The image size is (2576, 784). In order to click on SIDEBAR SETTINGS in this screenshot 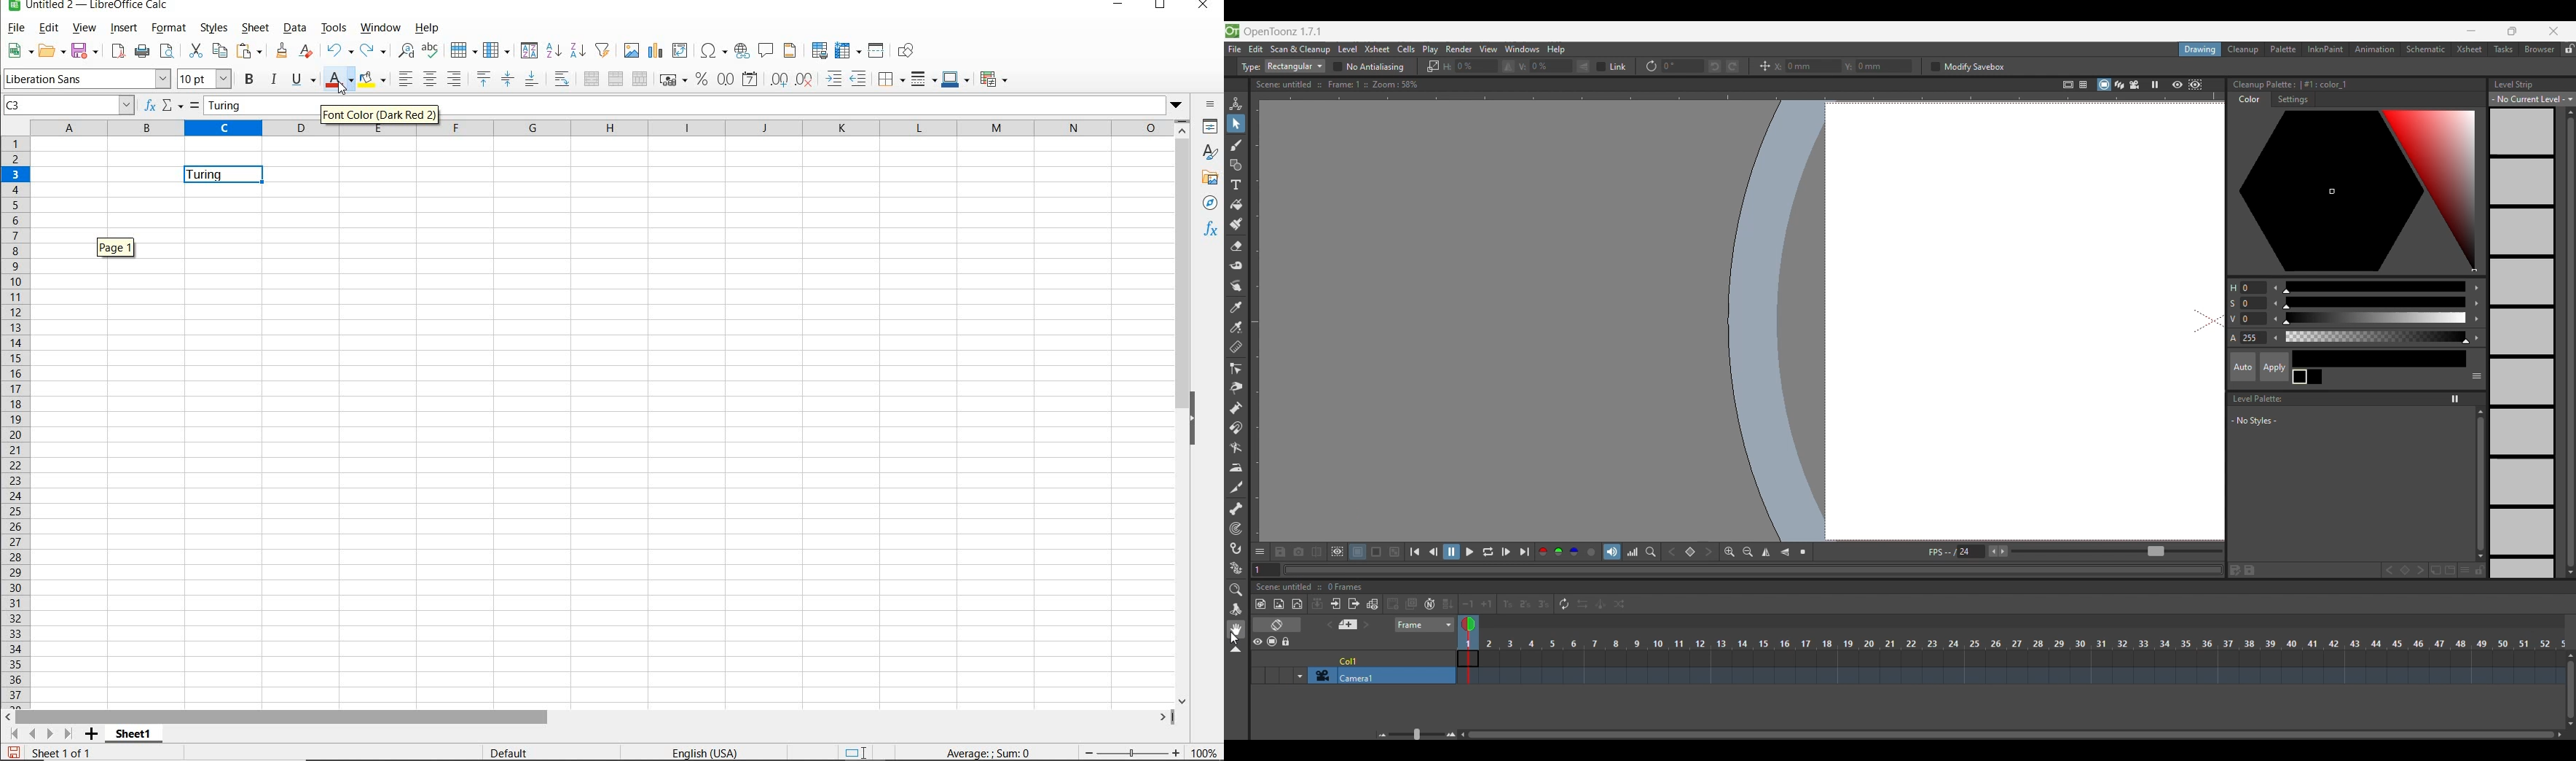, I will do `click(1212, 106)`.